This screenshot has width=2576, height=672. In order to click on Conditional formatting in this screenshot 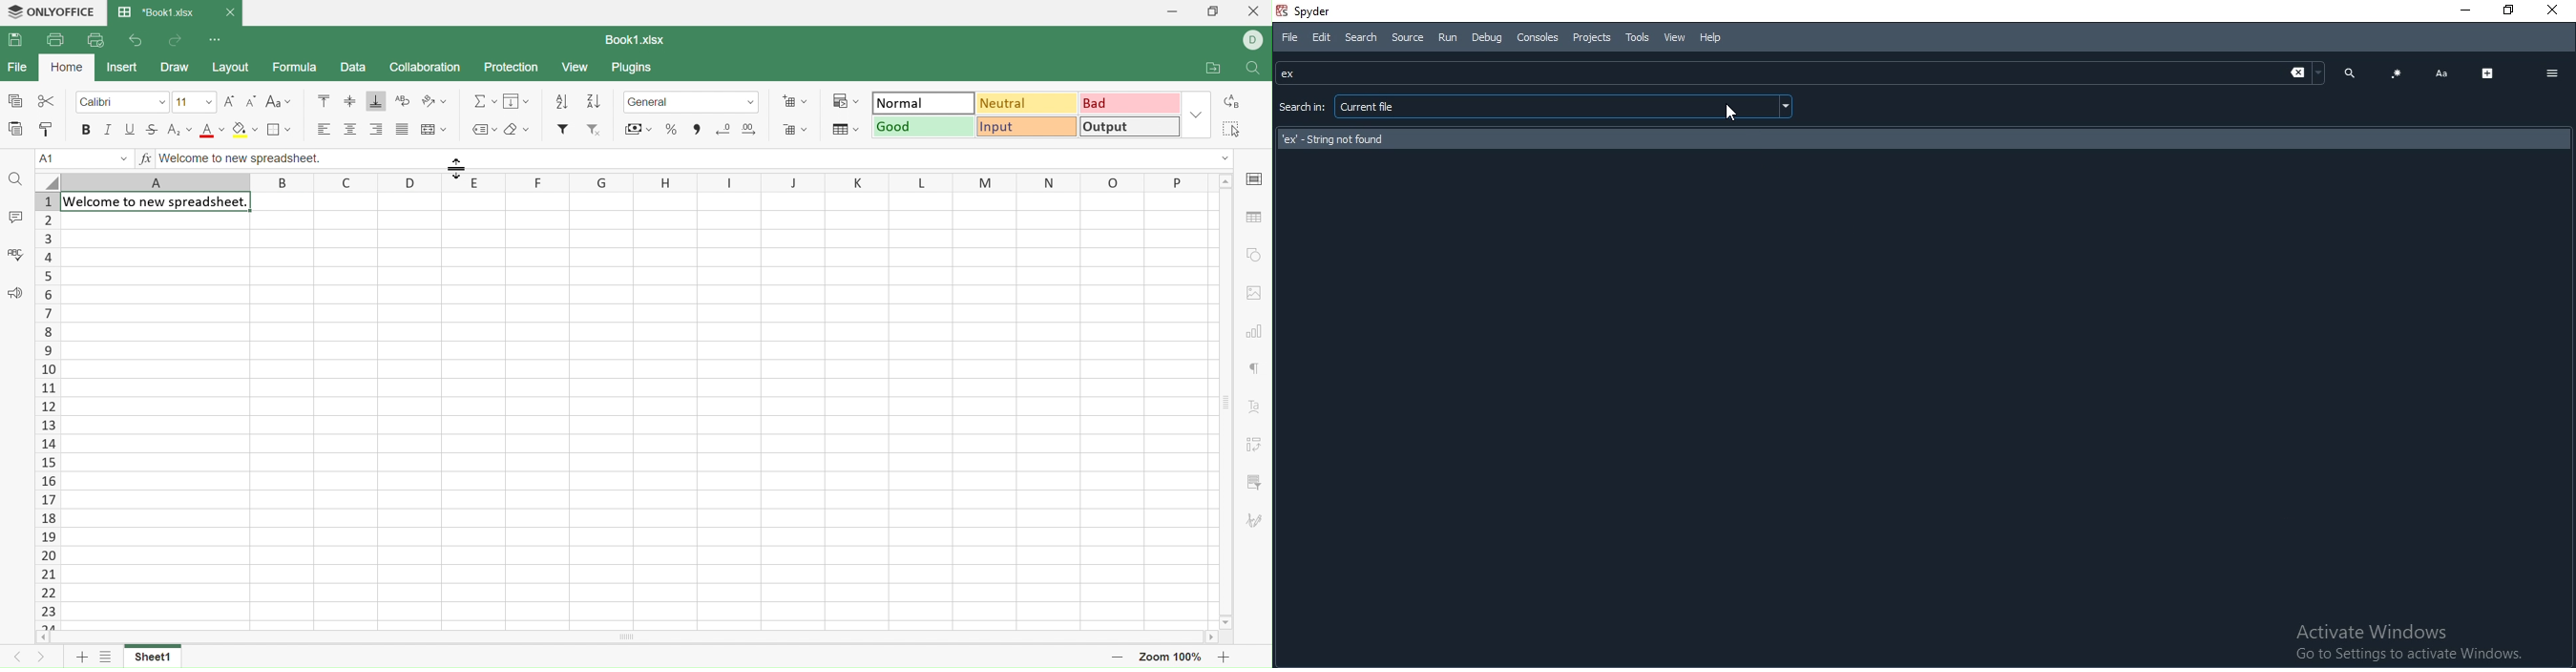, I will do `click(844, 100)`.